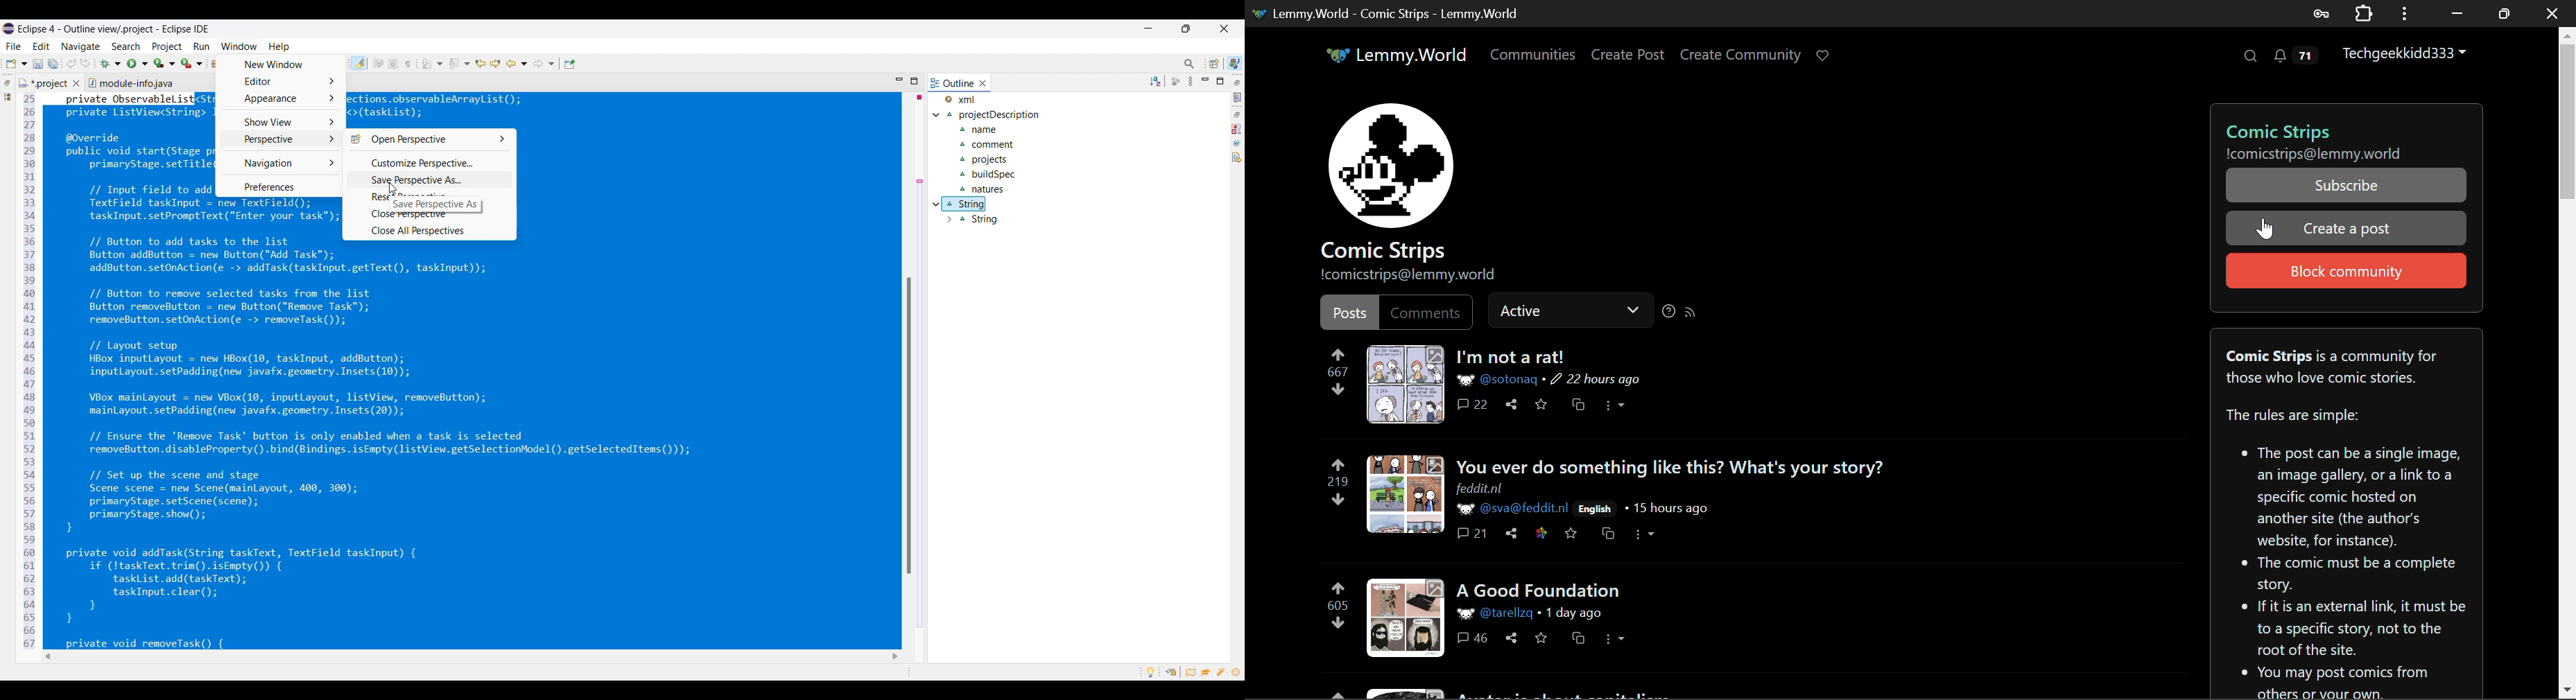 The image size is (2576, 700). What do you see at coordinates (1614, 406) in the screenshot?
I see `More Options` at bounding box center [1614, 406].